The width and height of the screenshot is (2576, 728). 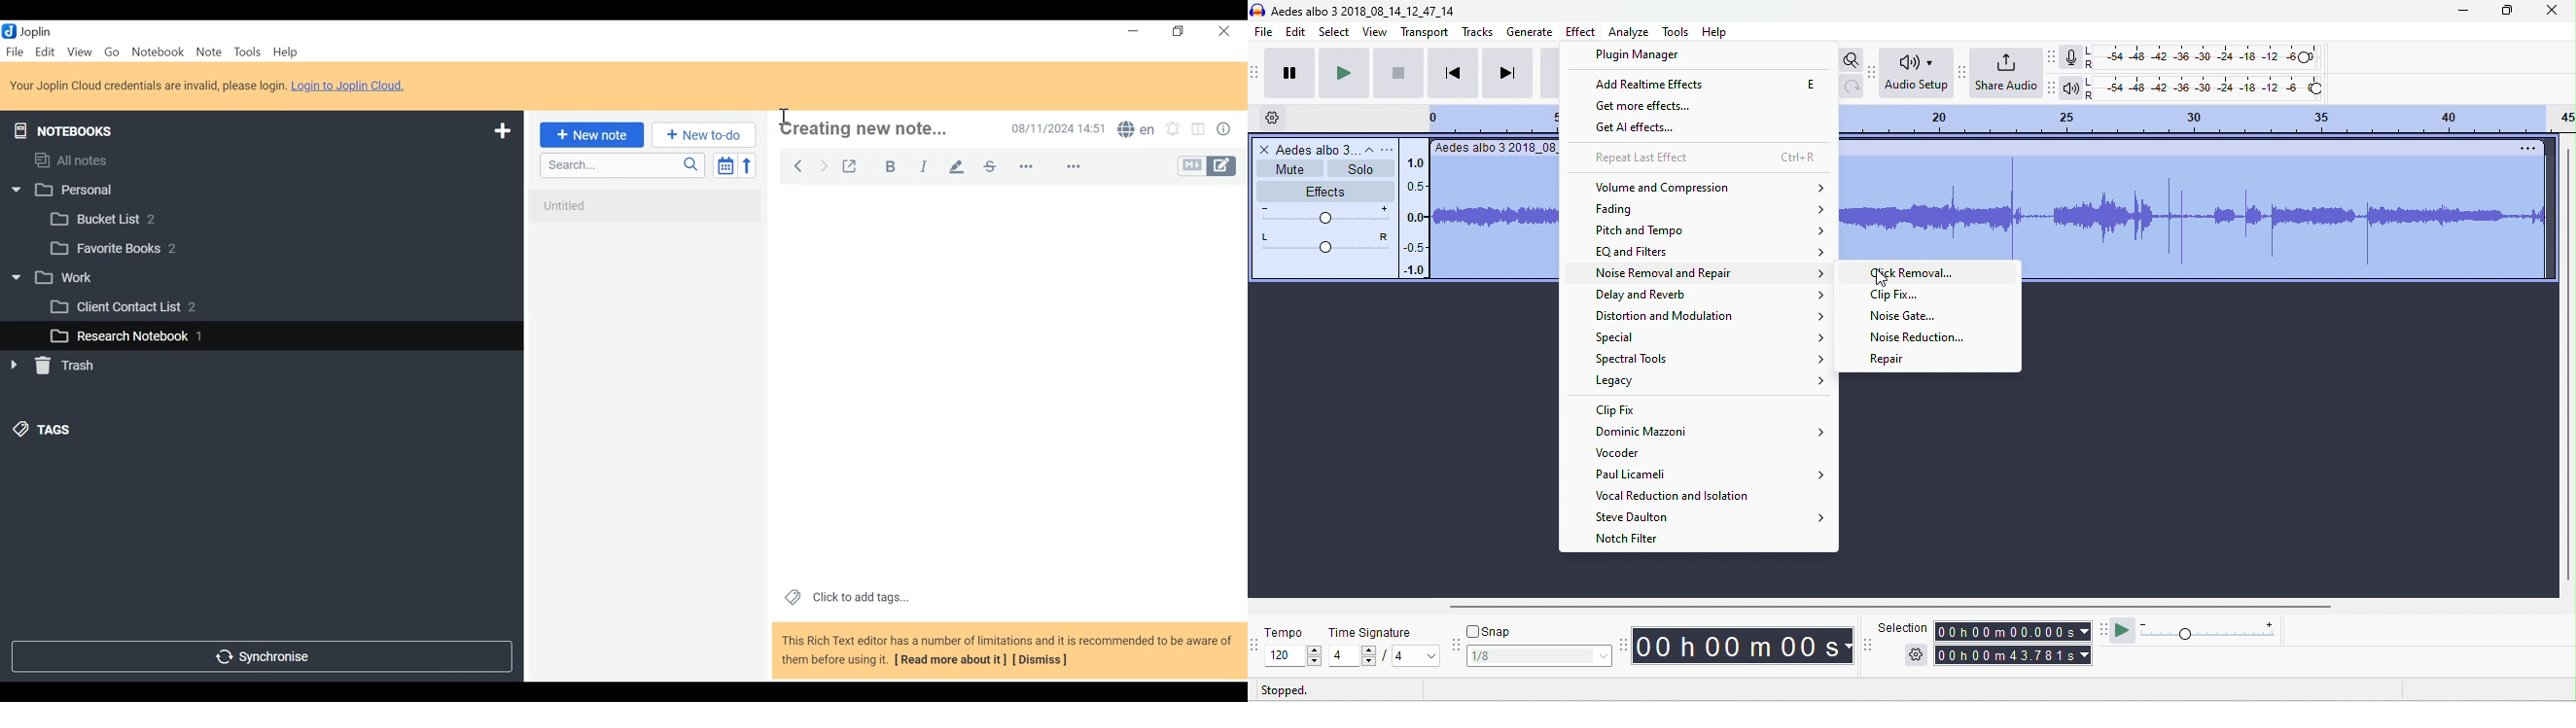 What do you see at coordinates (1870, 647) in the screenshot?
I see `selection toolbar` at bounding box center [1870, 647].